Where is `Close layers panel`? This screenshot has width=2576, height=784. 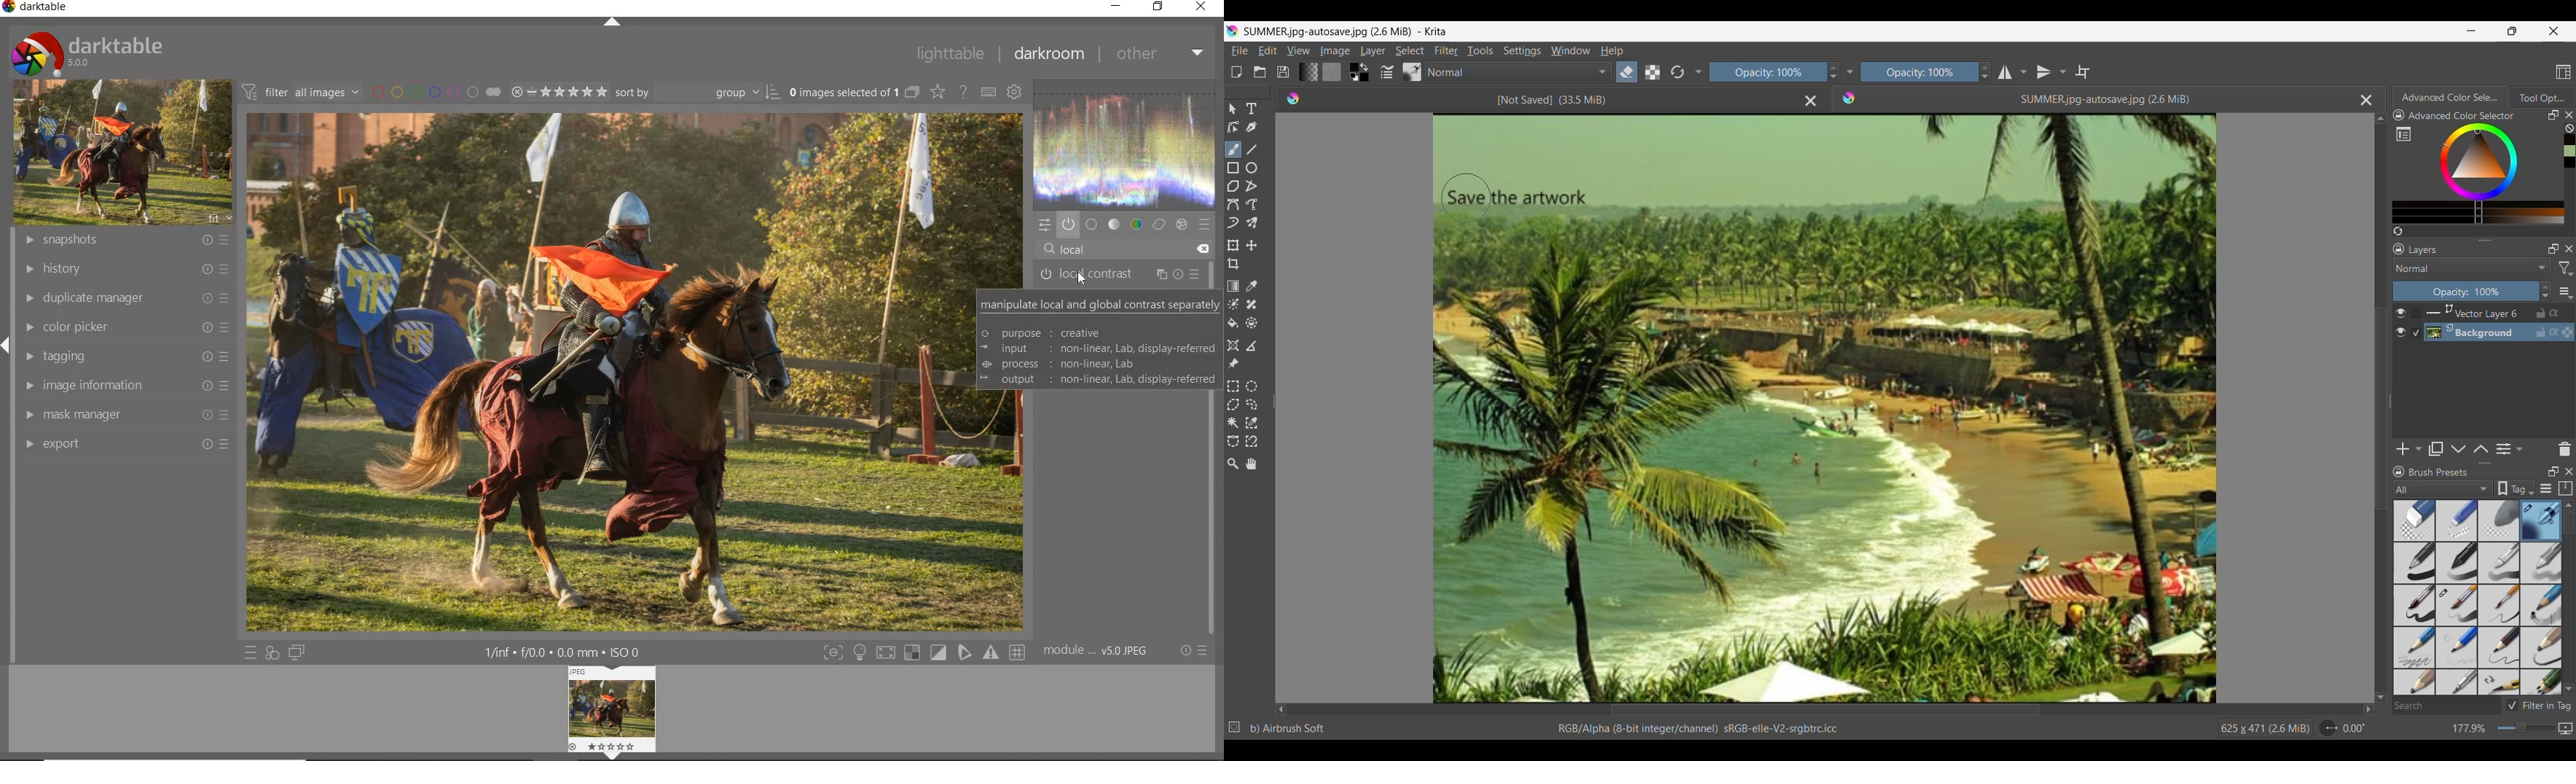 Close layers panel is located at coordinates (2567, 249).